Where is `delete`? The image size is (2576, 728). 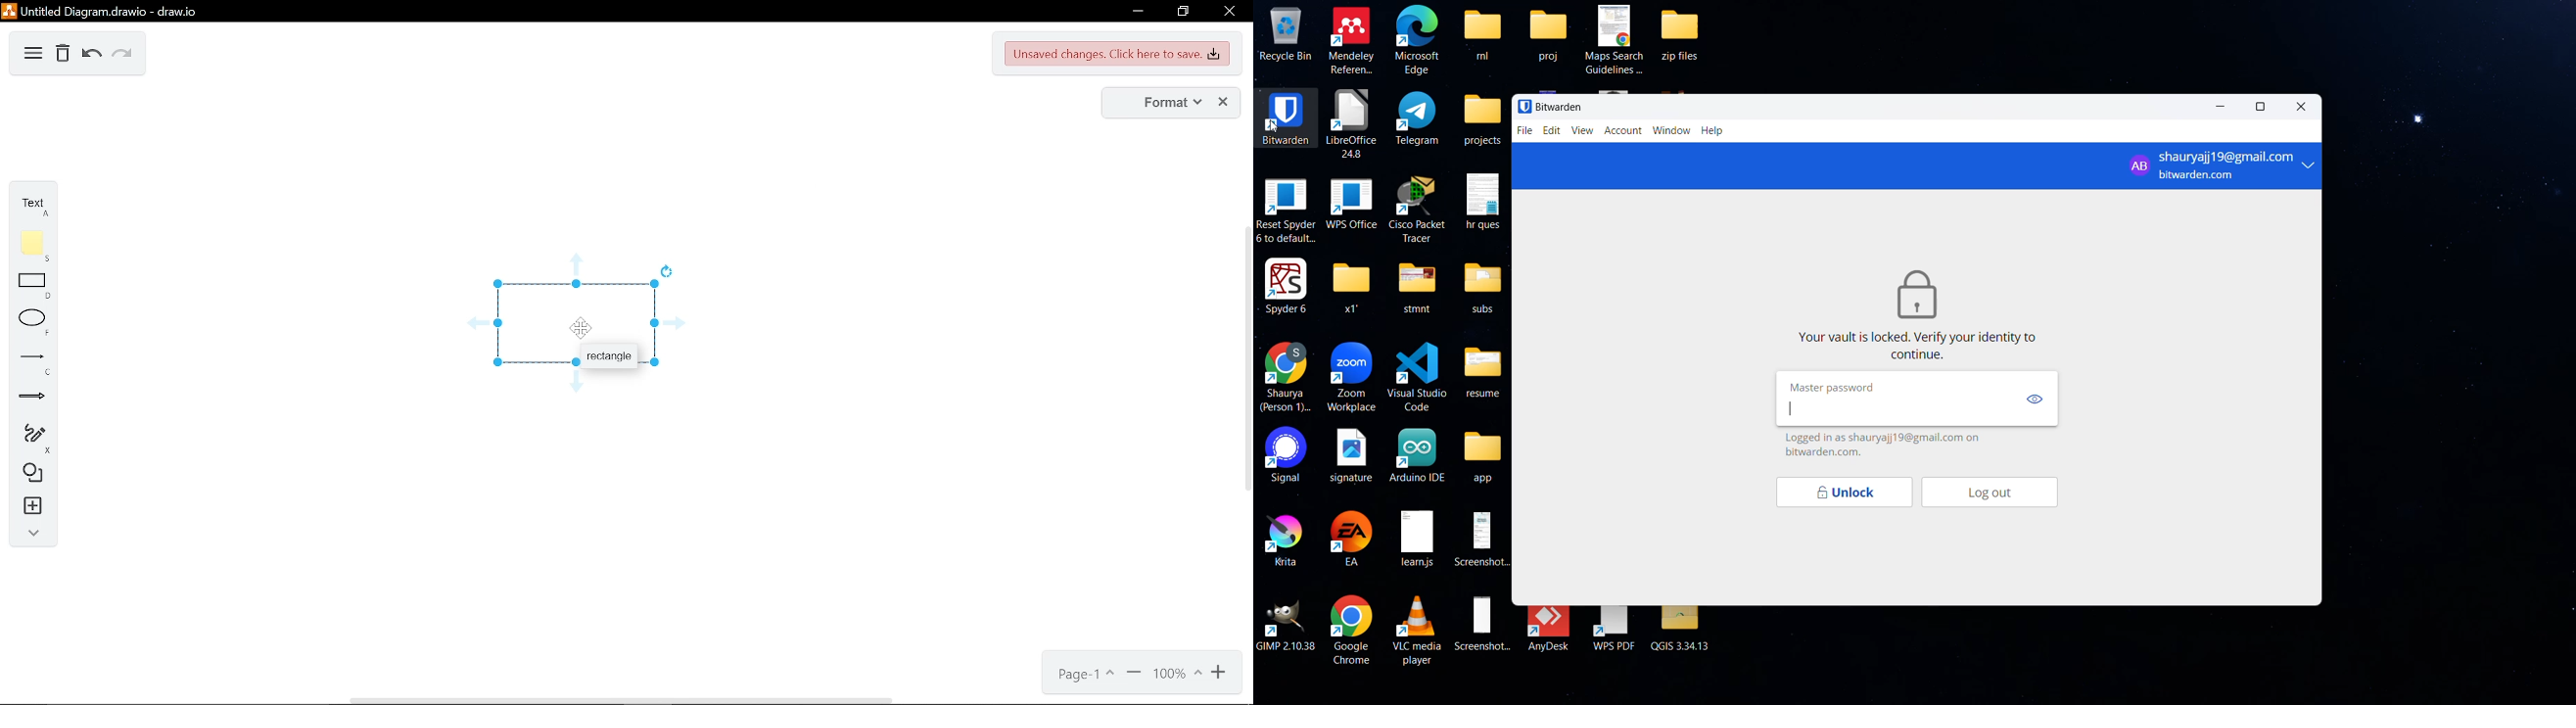 delete is located at coordinates (63, 56).